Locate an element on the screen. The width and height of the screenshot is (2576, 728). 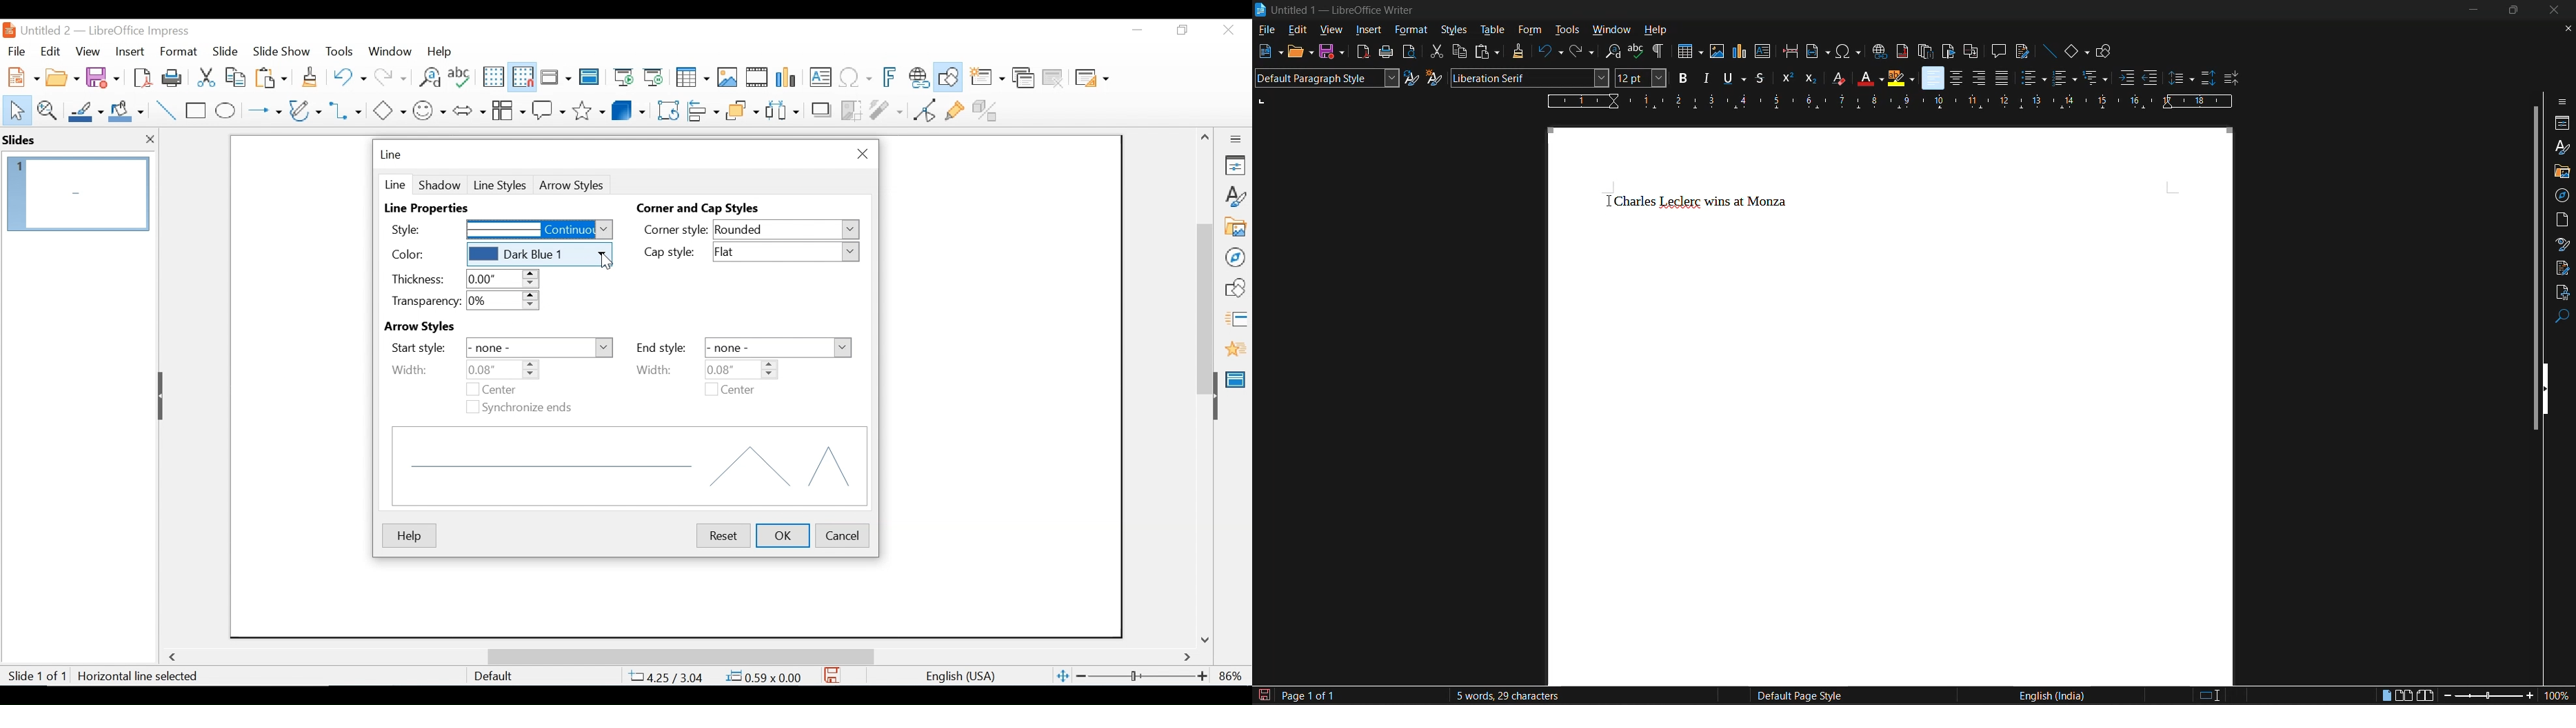
check spelling is located at coordinates (1638, 51).